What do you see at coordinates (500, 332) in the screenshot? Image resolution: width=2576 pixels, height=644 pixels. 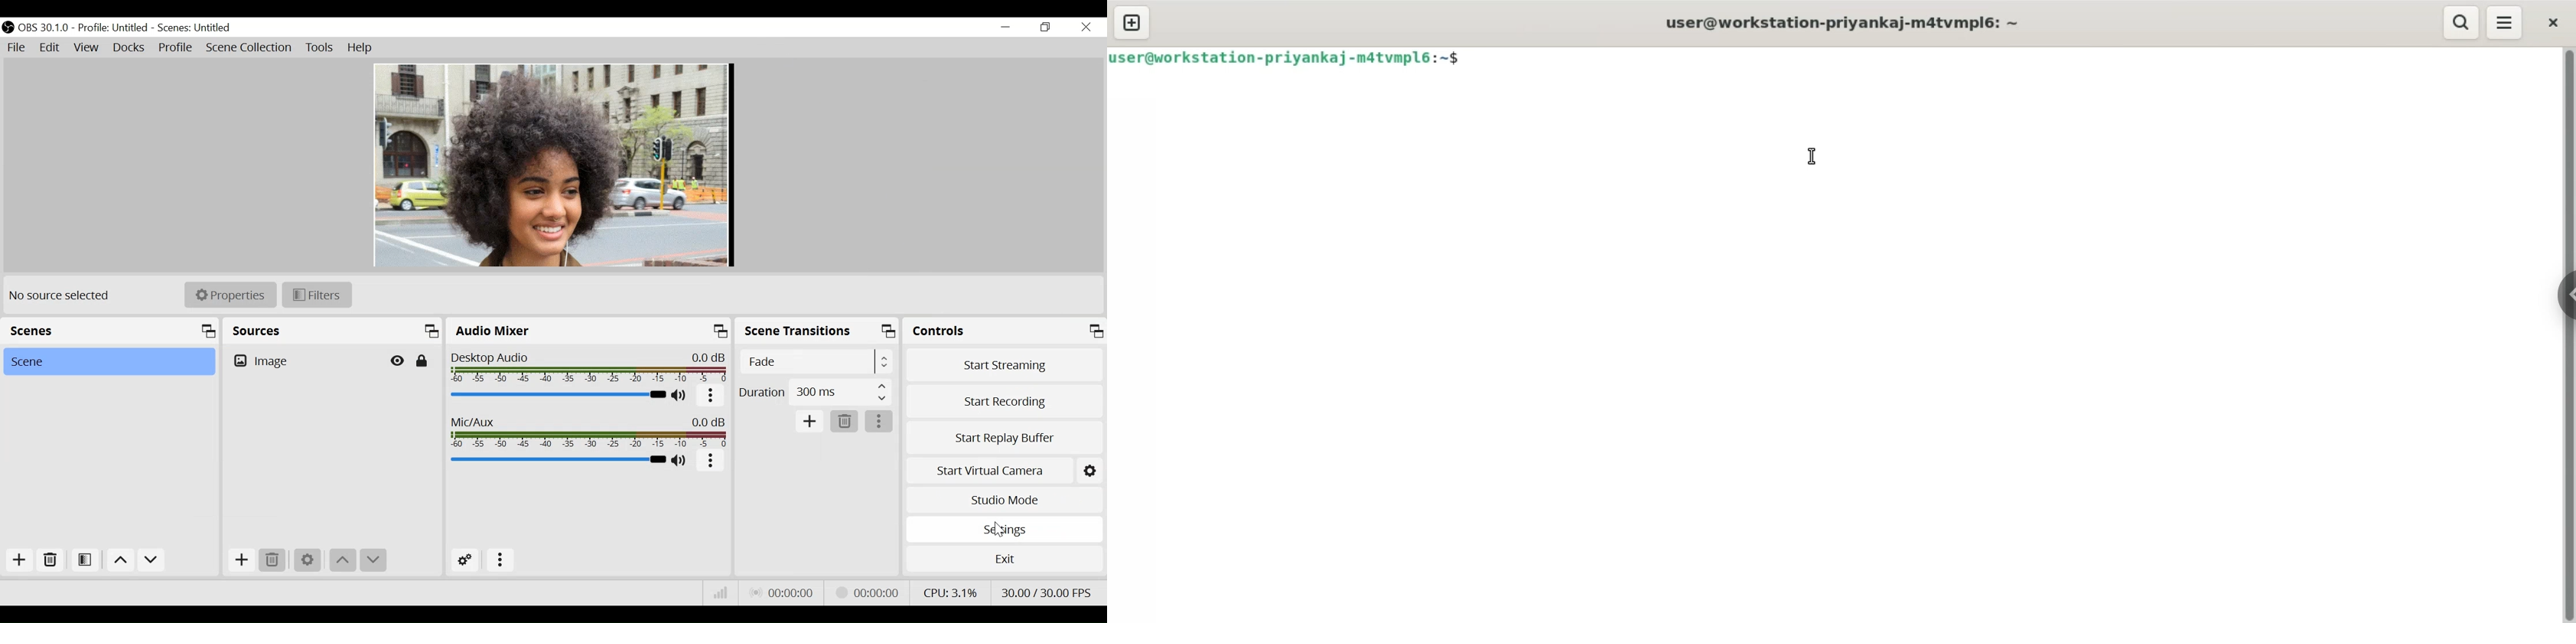 I see `Audio Mixer Panel` at bounding box center [500, 332].